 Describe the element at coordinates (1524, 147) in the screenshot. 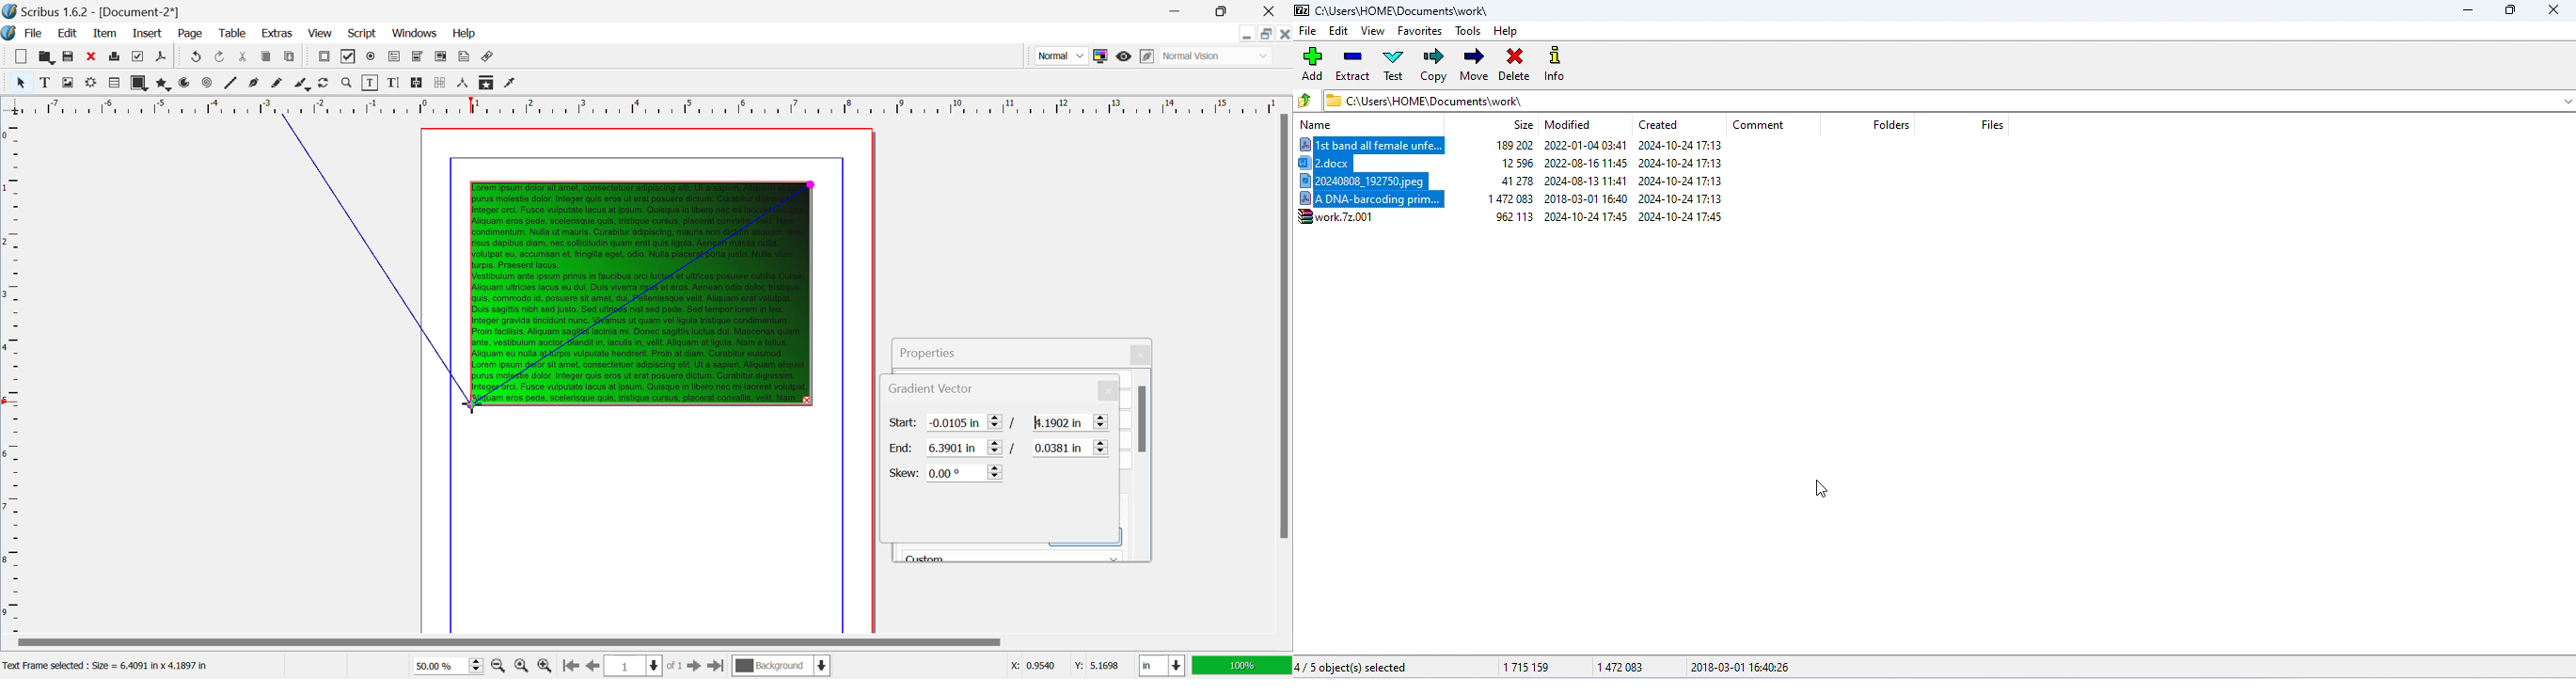

I see `Ist band all female unfe... 189202 2022-01-04 03:41 2024-10-24 17:13` at that location.